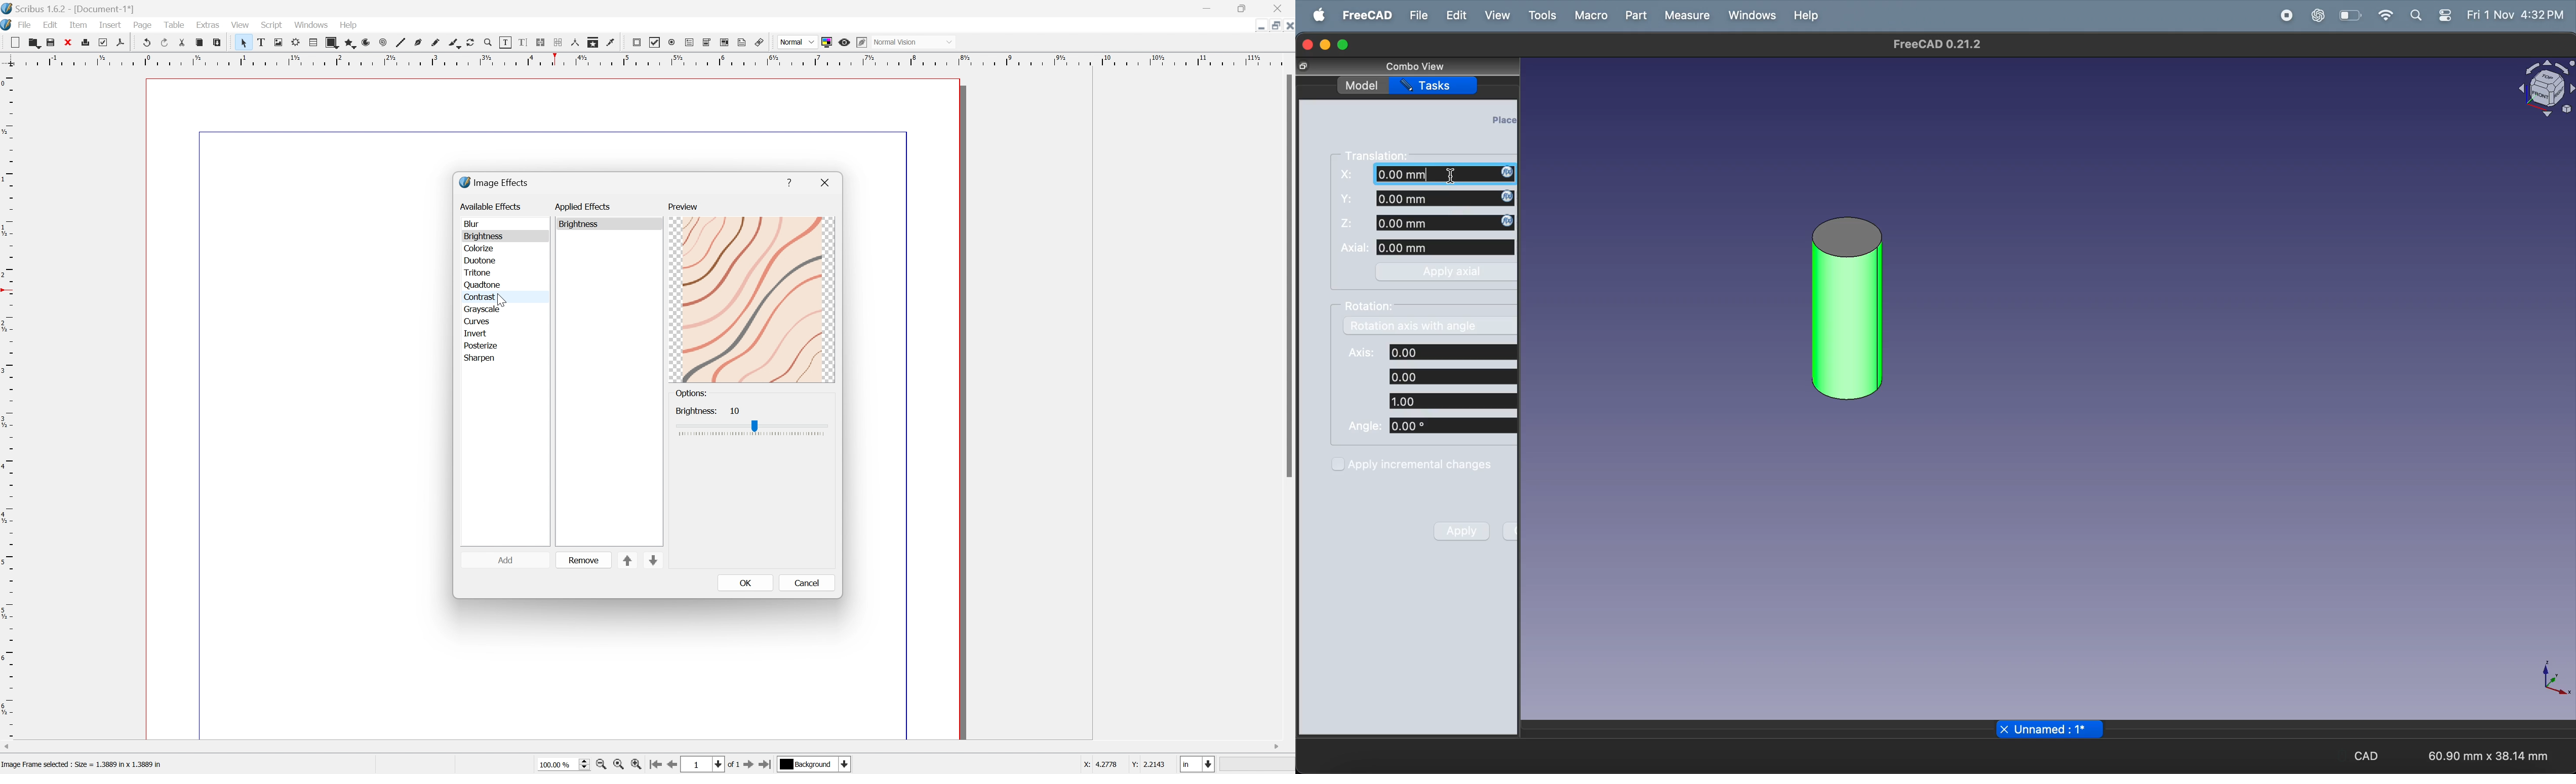 The width and height of the screenshot is (2576, 784). Describe the element at coordinates (895, 41) in the screenshot. I see `normal vision` at that location.